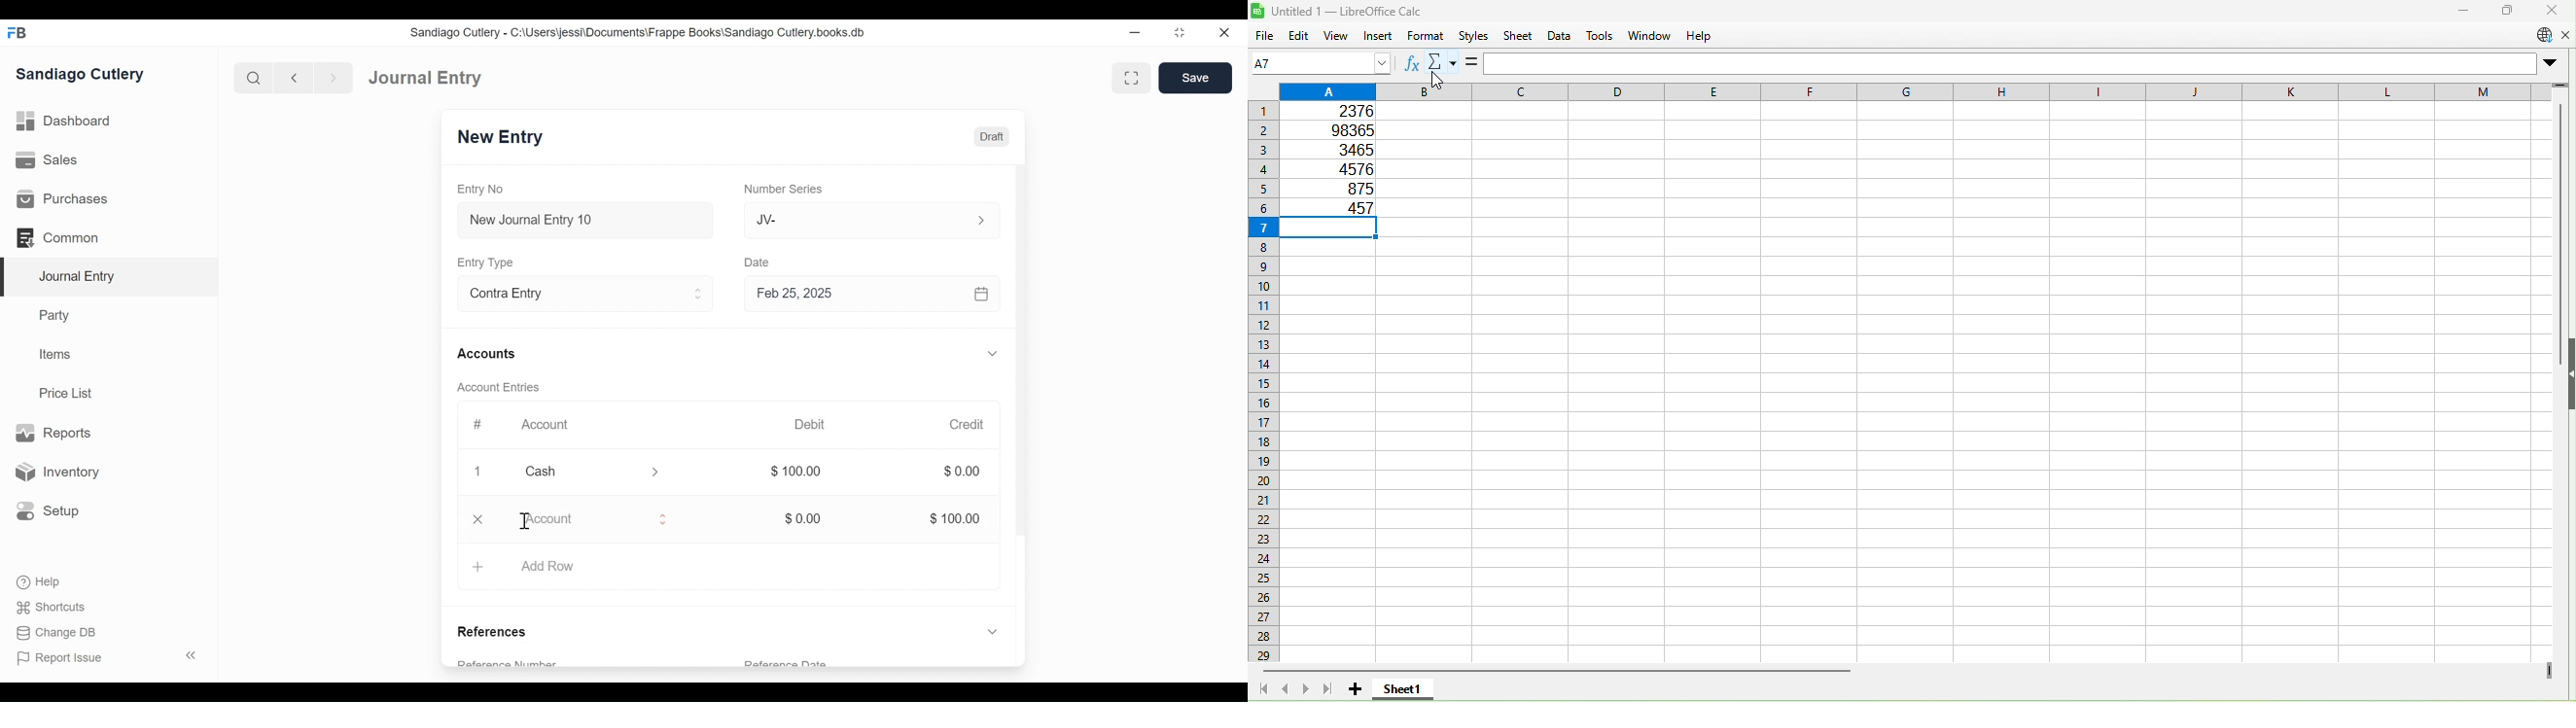  I want to click on Scroll to next sheet, so click(1307, 689).